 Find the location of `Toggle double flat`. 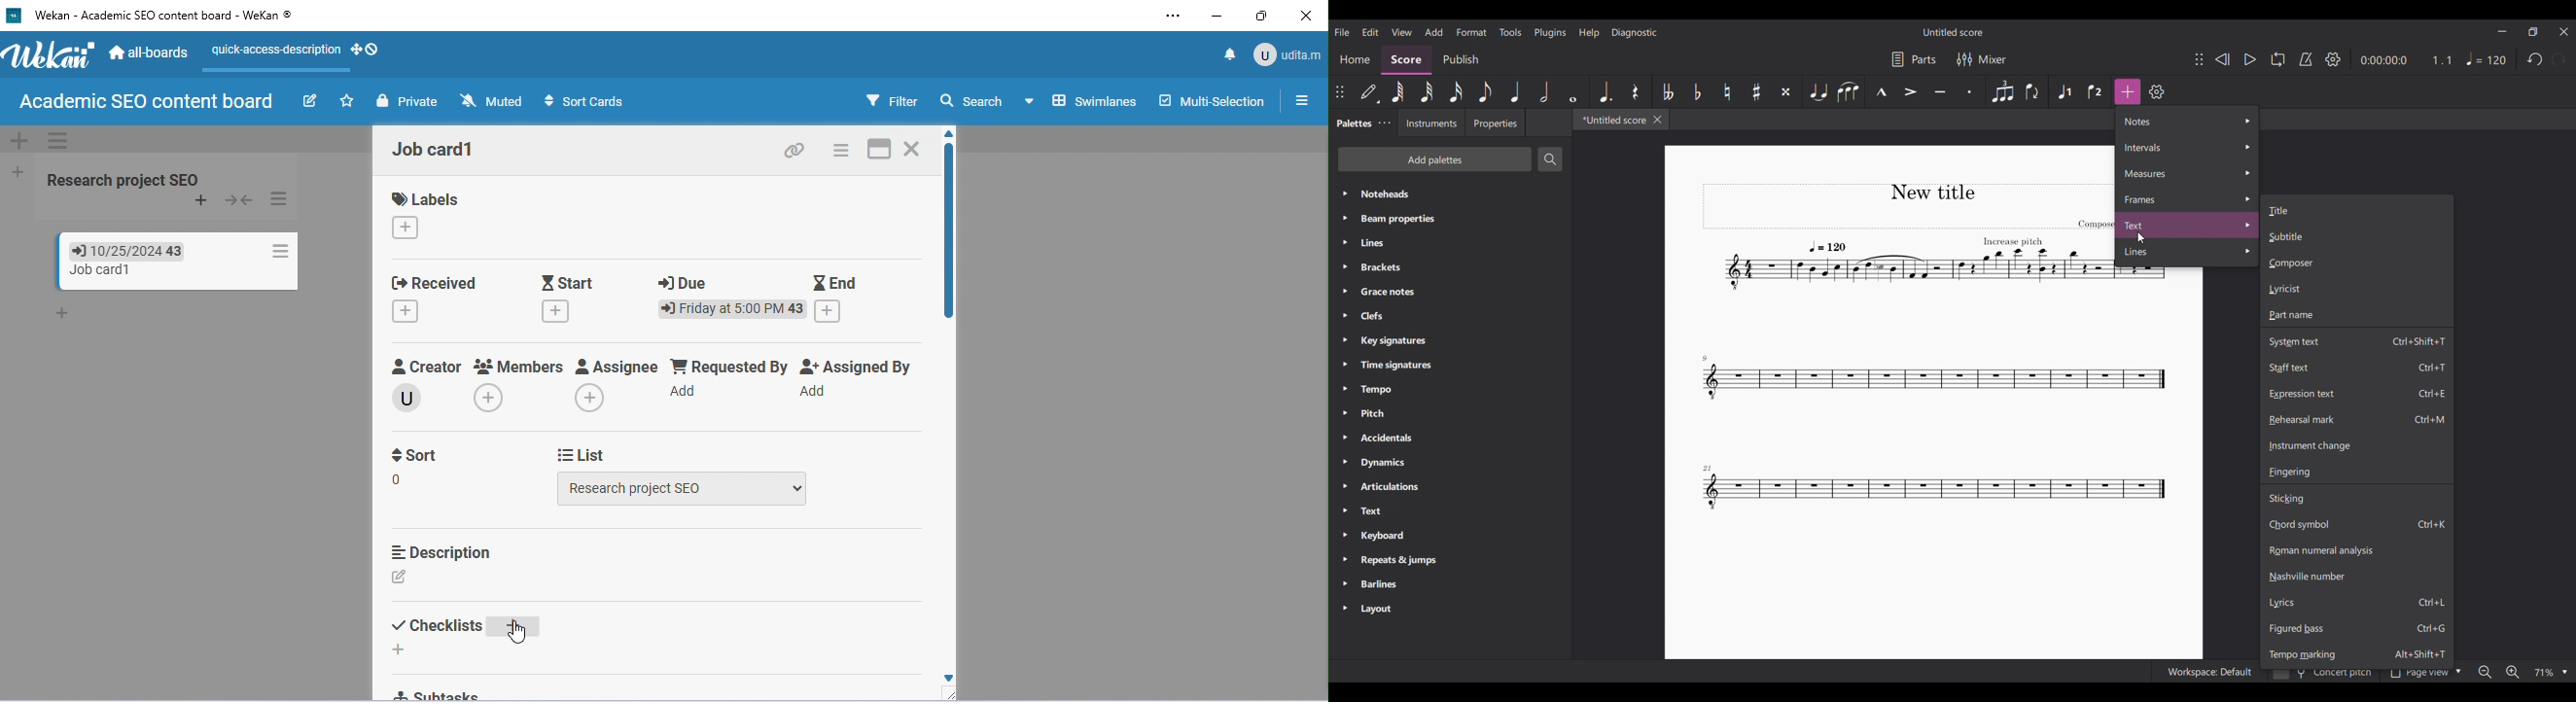

Toggle double flat is located at coordinates (1667, 92).